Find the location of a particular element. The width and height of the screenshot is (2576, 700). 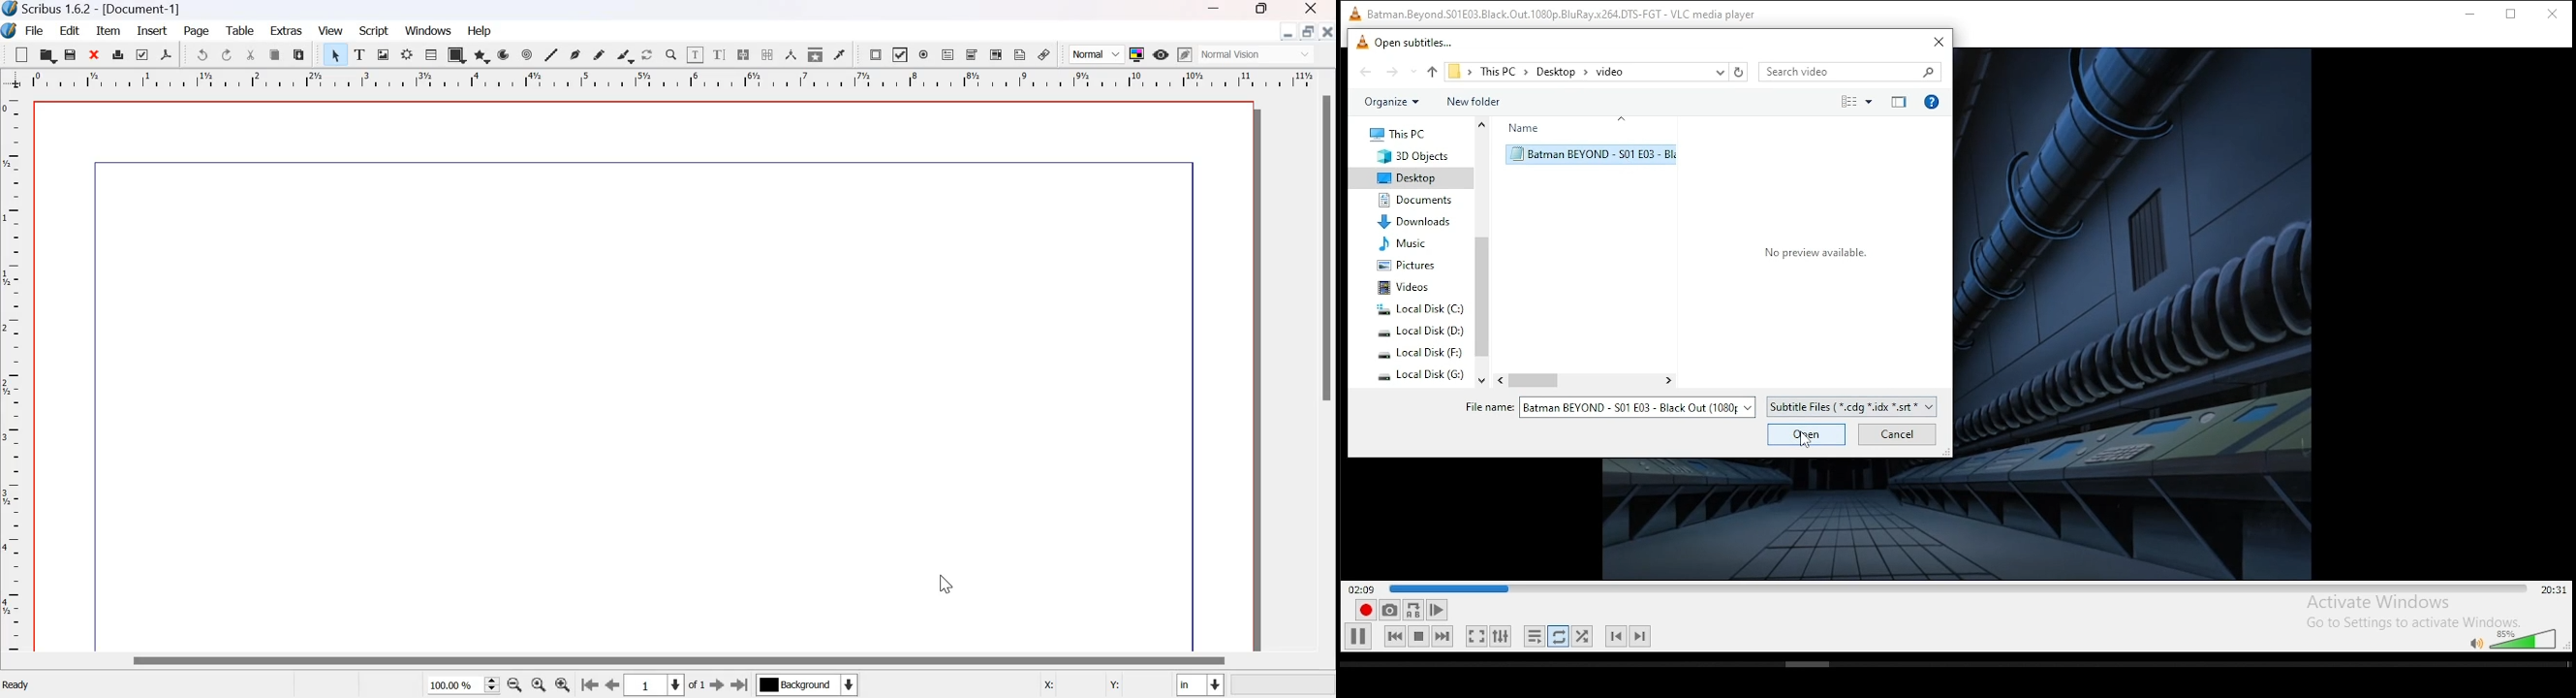

open is located at coordinates (47, 56).